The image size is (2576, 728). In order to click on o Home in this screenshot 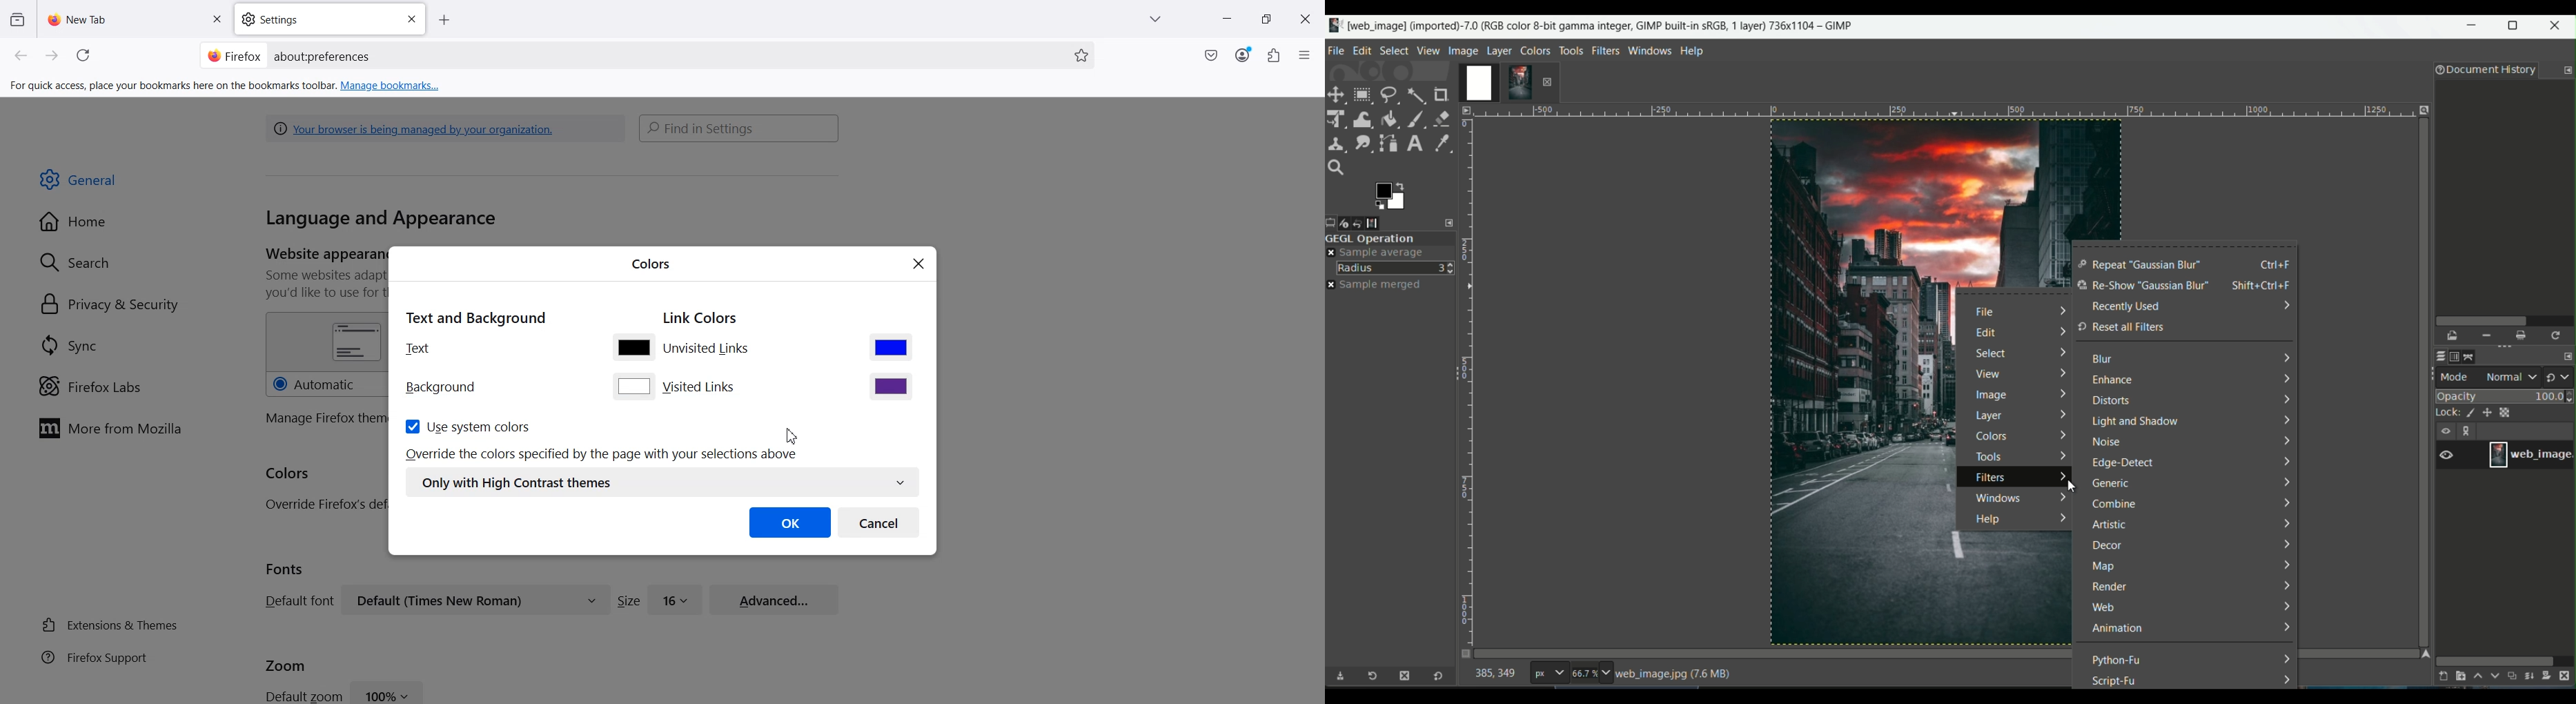, I will do `click(75, 222)`.